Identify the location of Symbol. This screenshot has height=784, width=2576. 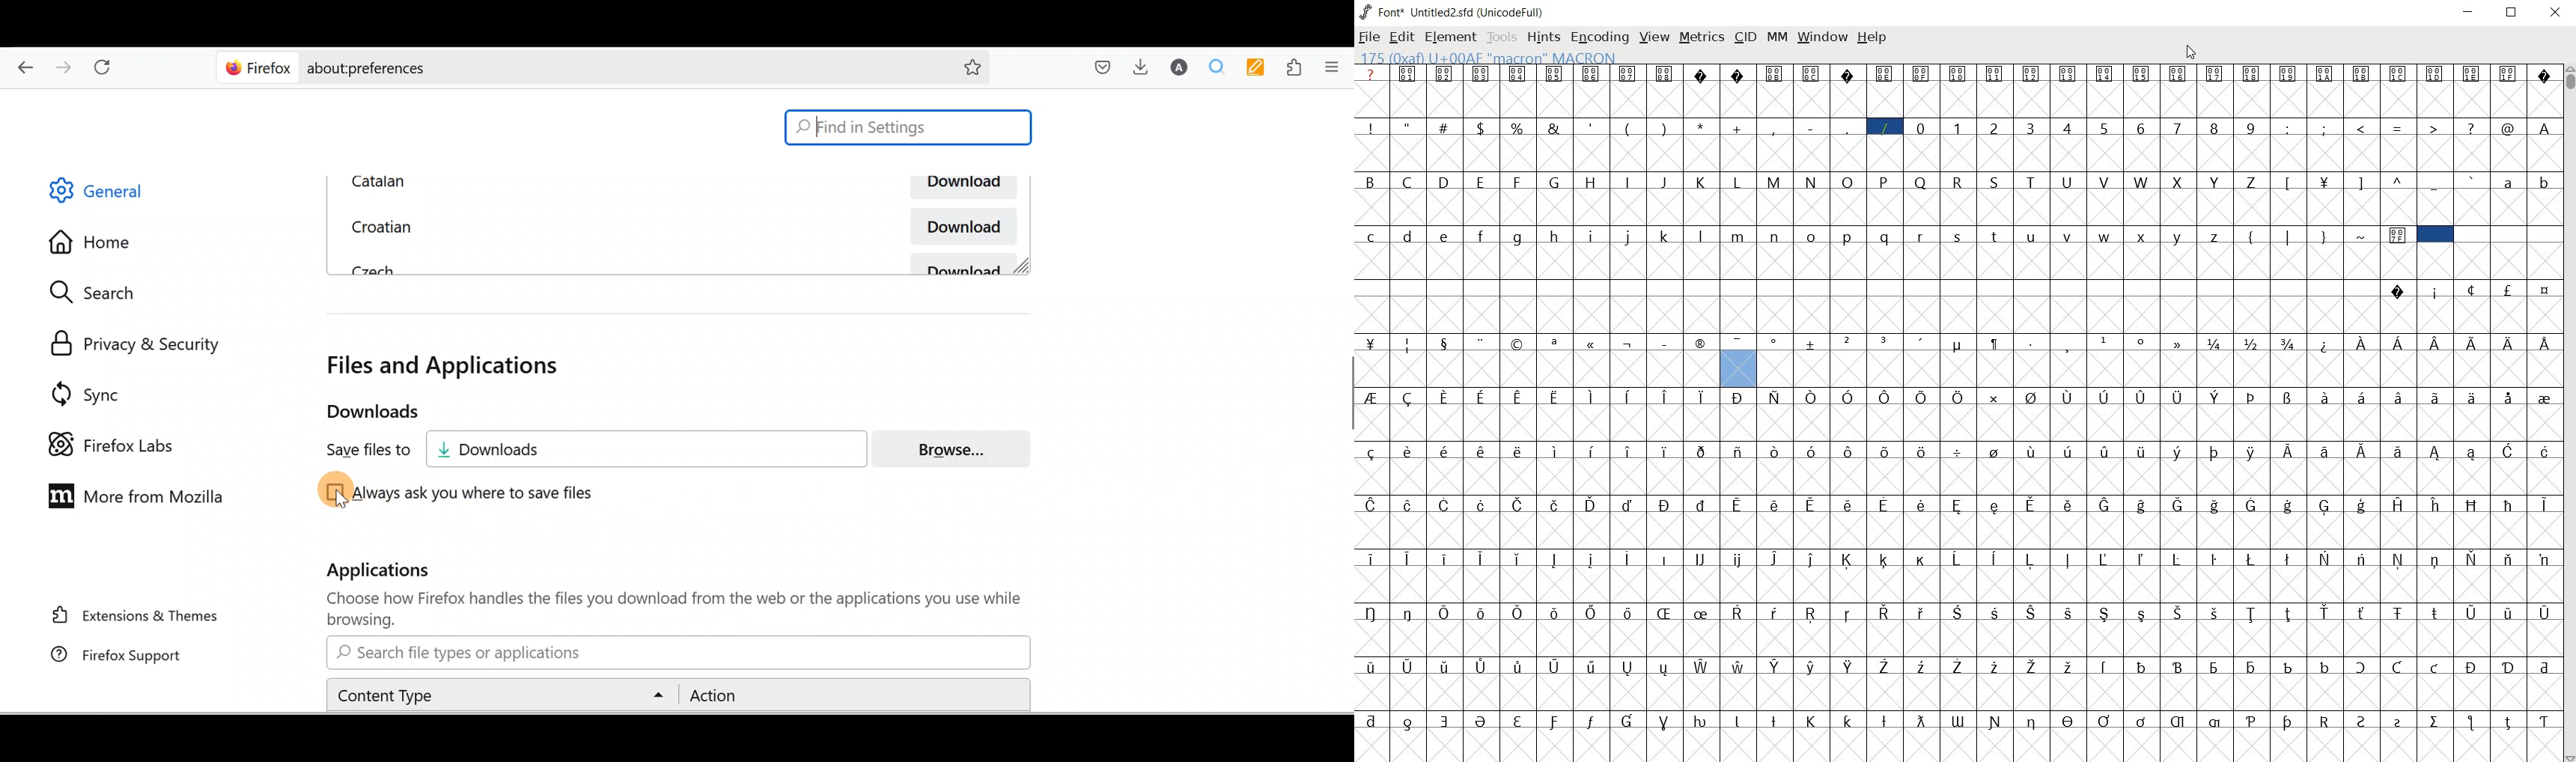
(1811, 504).